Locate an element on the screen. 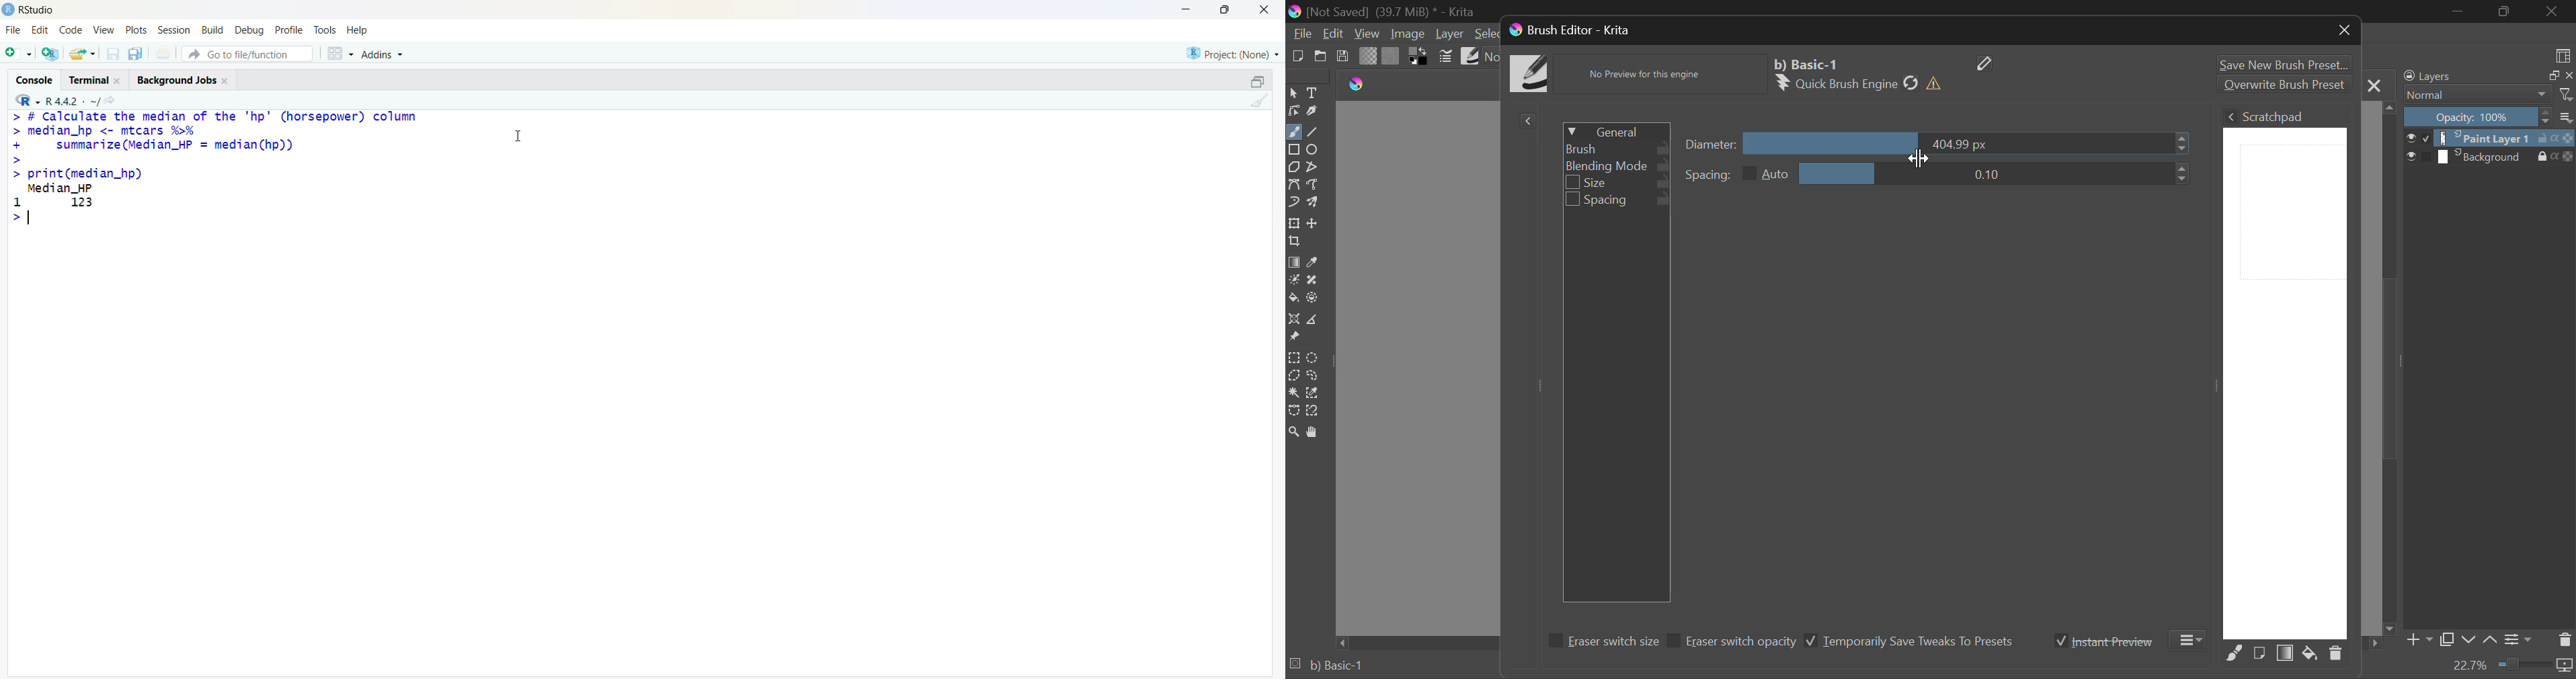 This screenshot has width=2576, height=700. View is located at coordinates (1367, 34).